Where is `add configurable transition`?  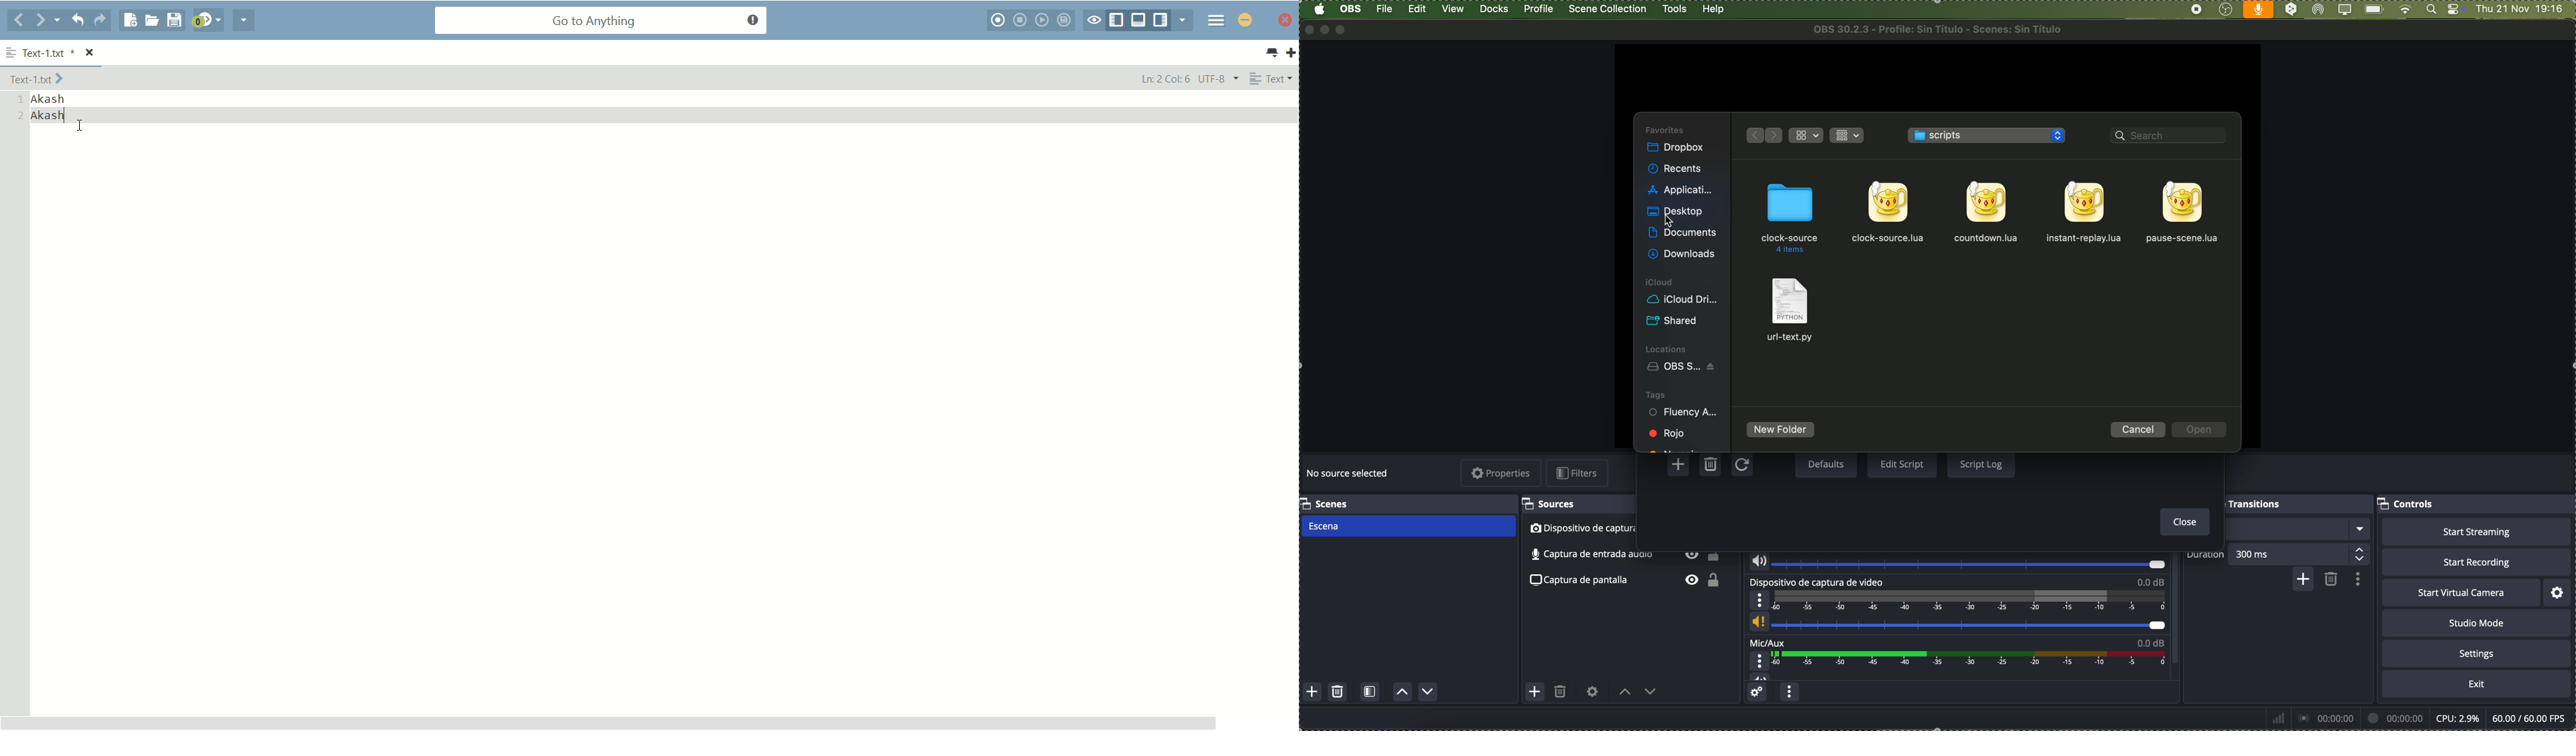 add configurable transition is located at coordinates (2302, 580).